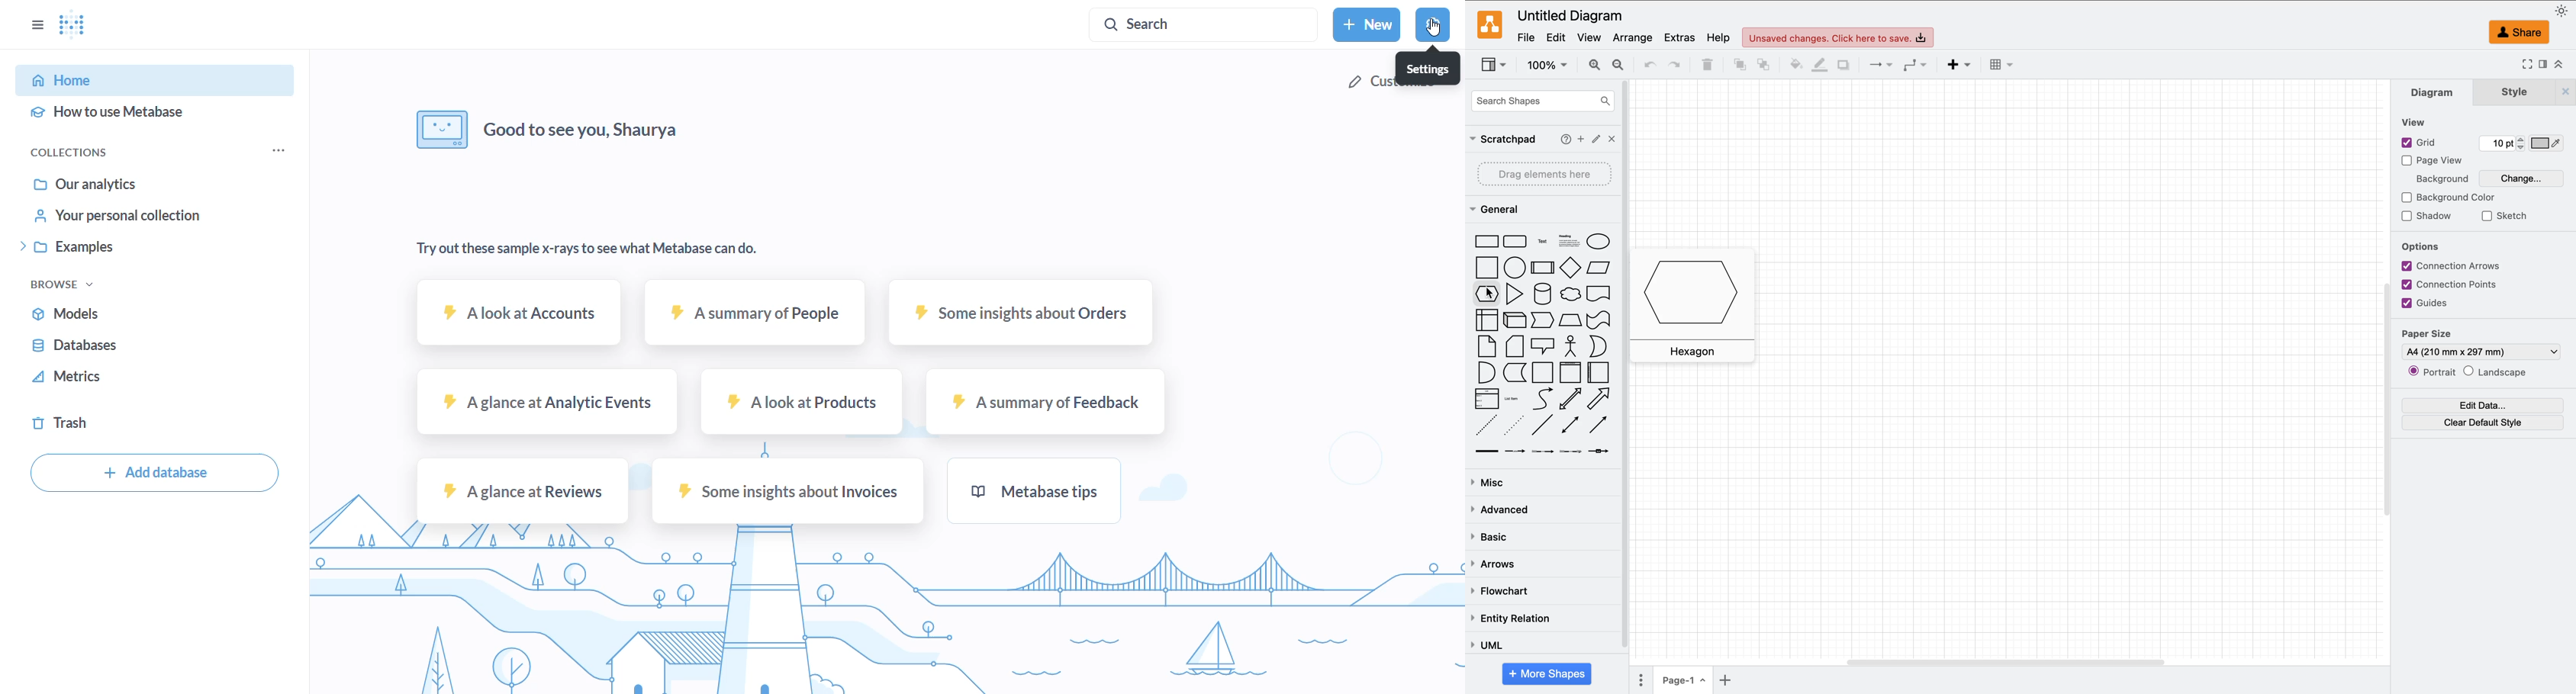  Describe the element at coordinates (2505, 216) in the screenshot. I see `sketch` at that location.